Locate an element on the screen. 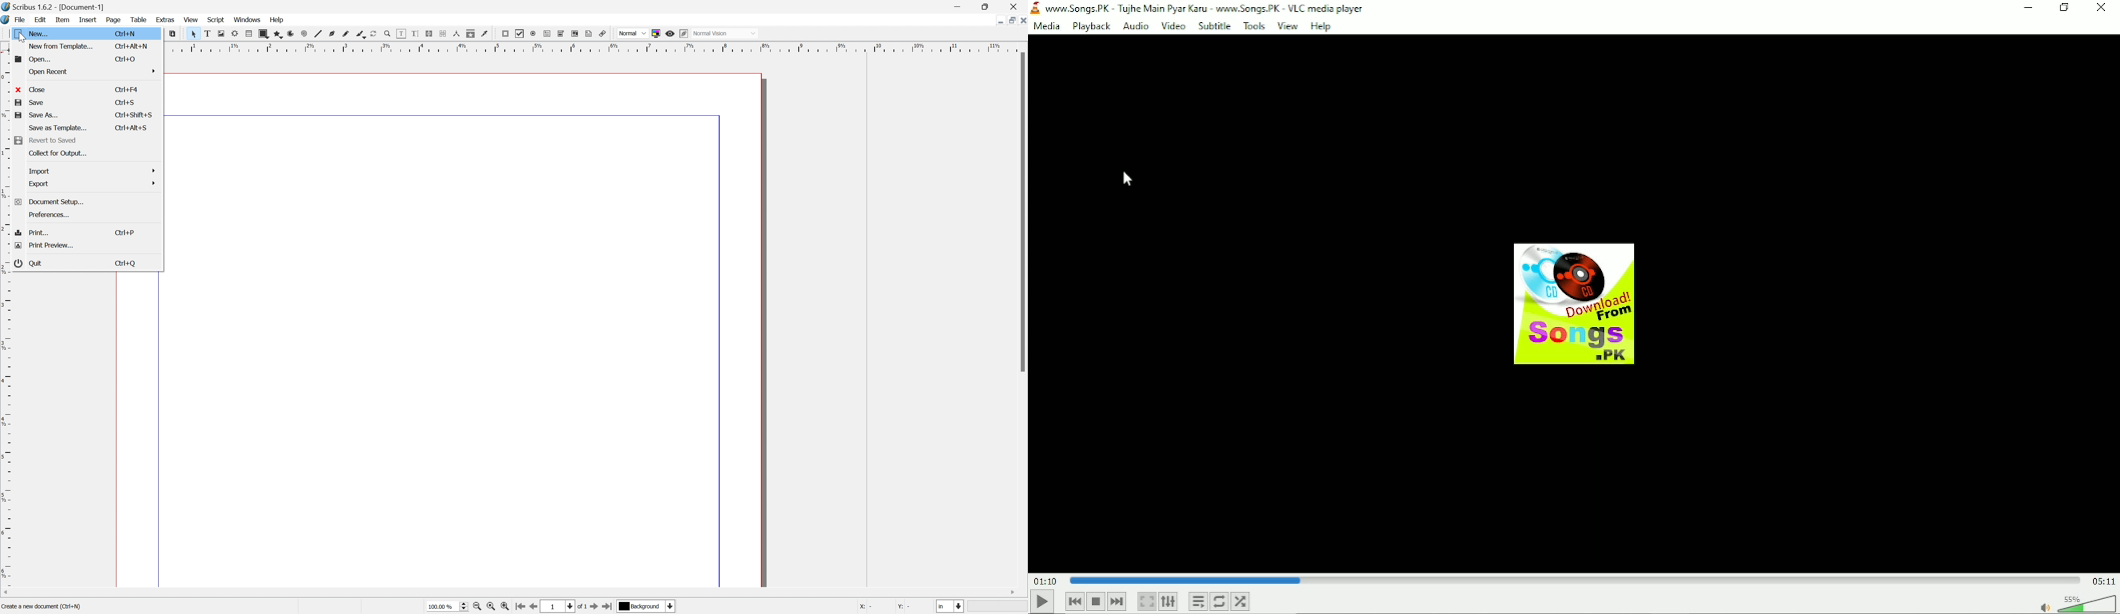  Toggle between loop all, loop one and no loop is located at coordinates (1220, 602).